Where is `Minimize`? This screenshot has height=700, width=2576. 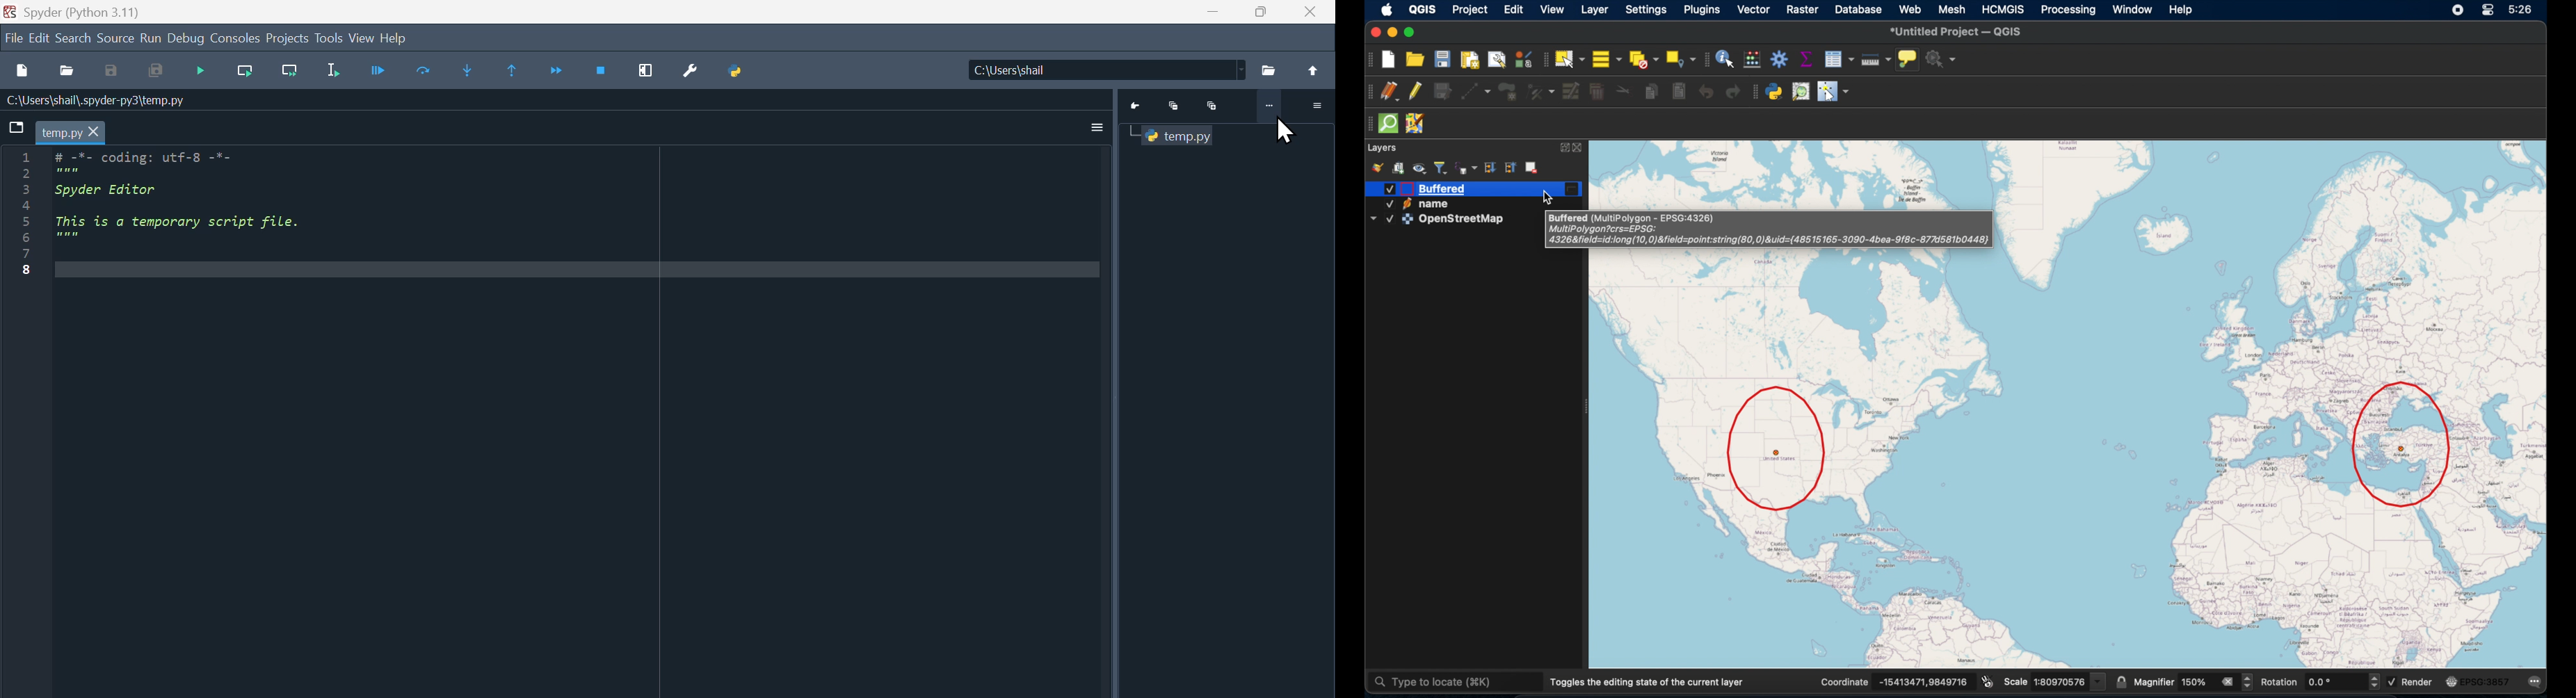
Minimize is located at coordinates (1177, 106).